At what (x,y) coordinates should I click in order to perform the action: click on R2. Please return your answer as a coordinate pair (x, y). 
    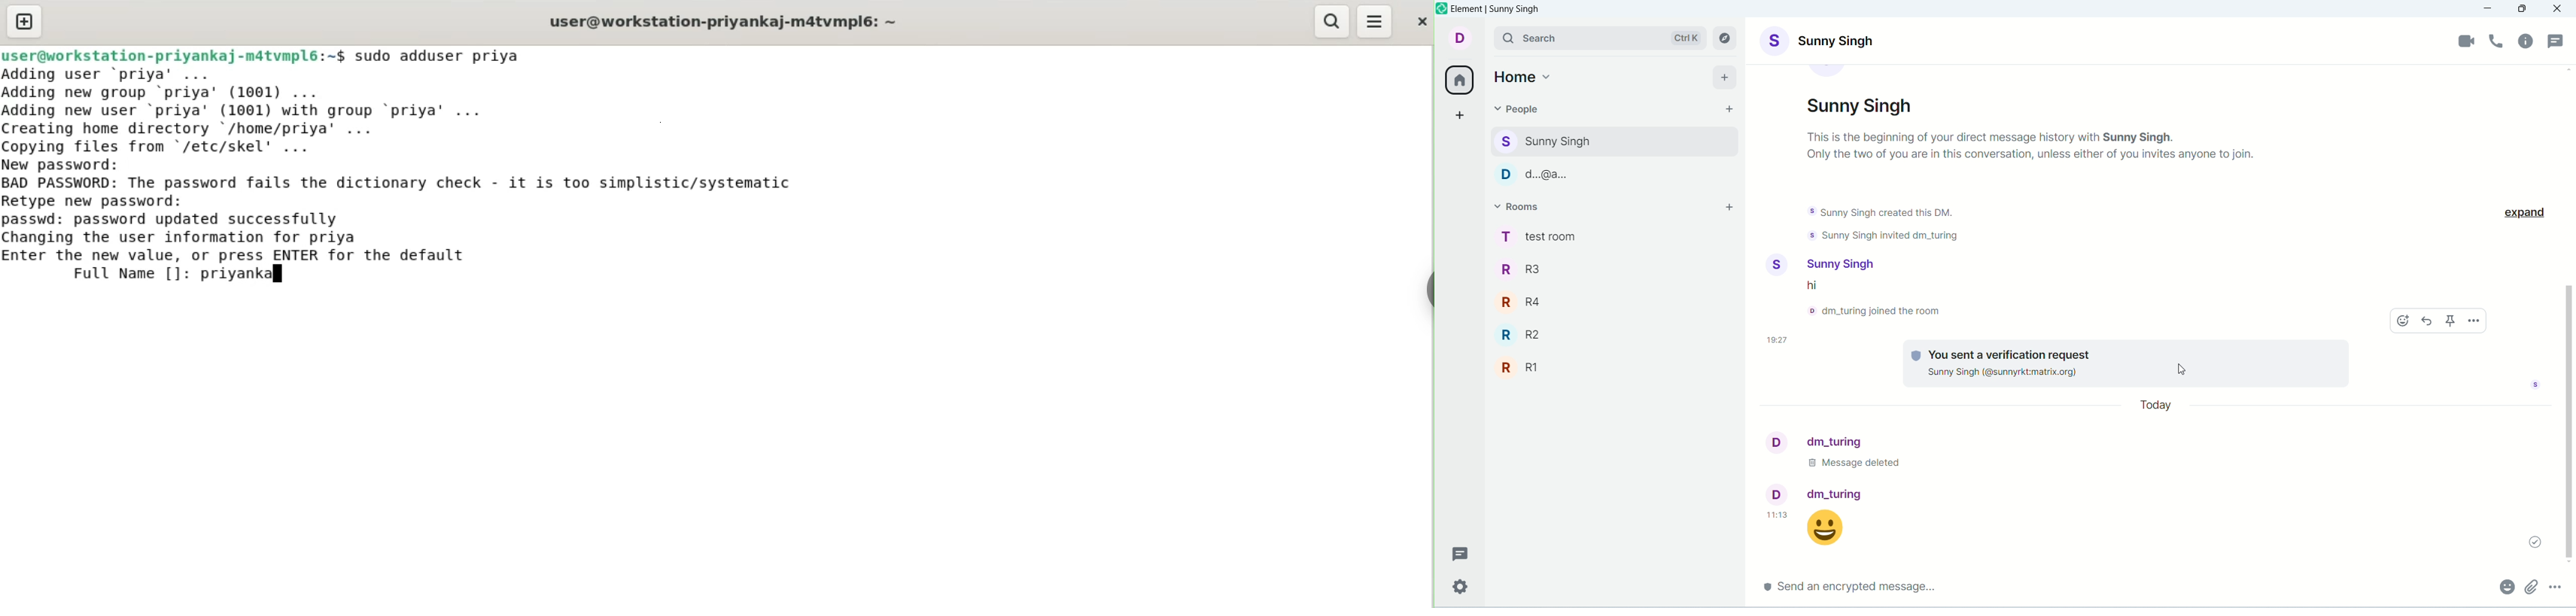
    Looking at the image, I should click on (1615, 331).